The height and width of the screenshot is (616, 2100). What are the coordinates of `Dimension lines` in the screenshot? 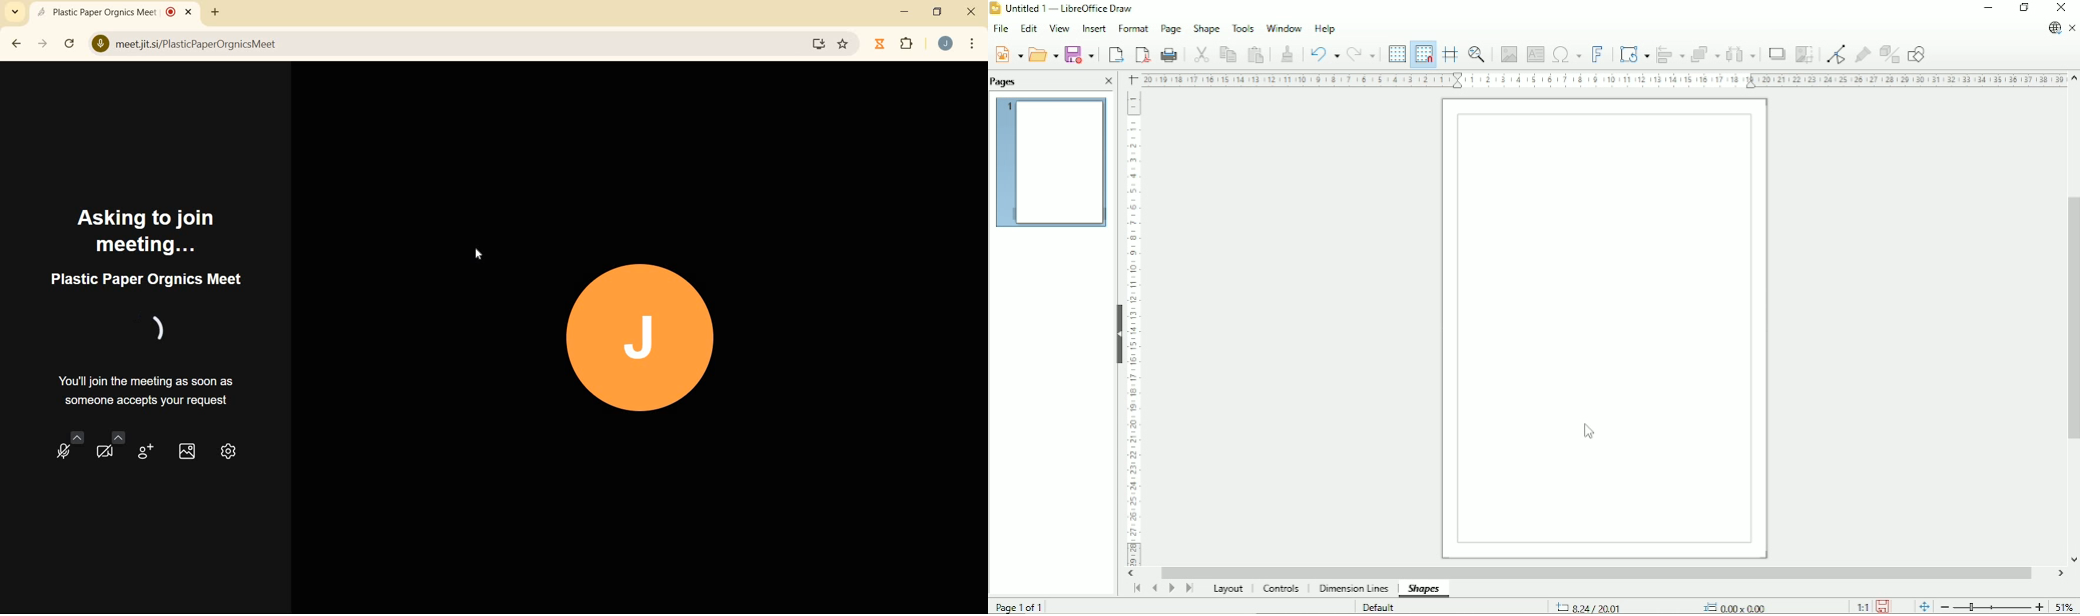 It's located at (1355, 589).